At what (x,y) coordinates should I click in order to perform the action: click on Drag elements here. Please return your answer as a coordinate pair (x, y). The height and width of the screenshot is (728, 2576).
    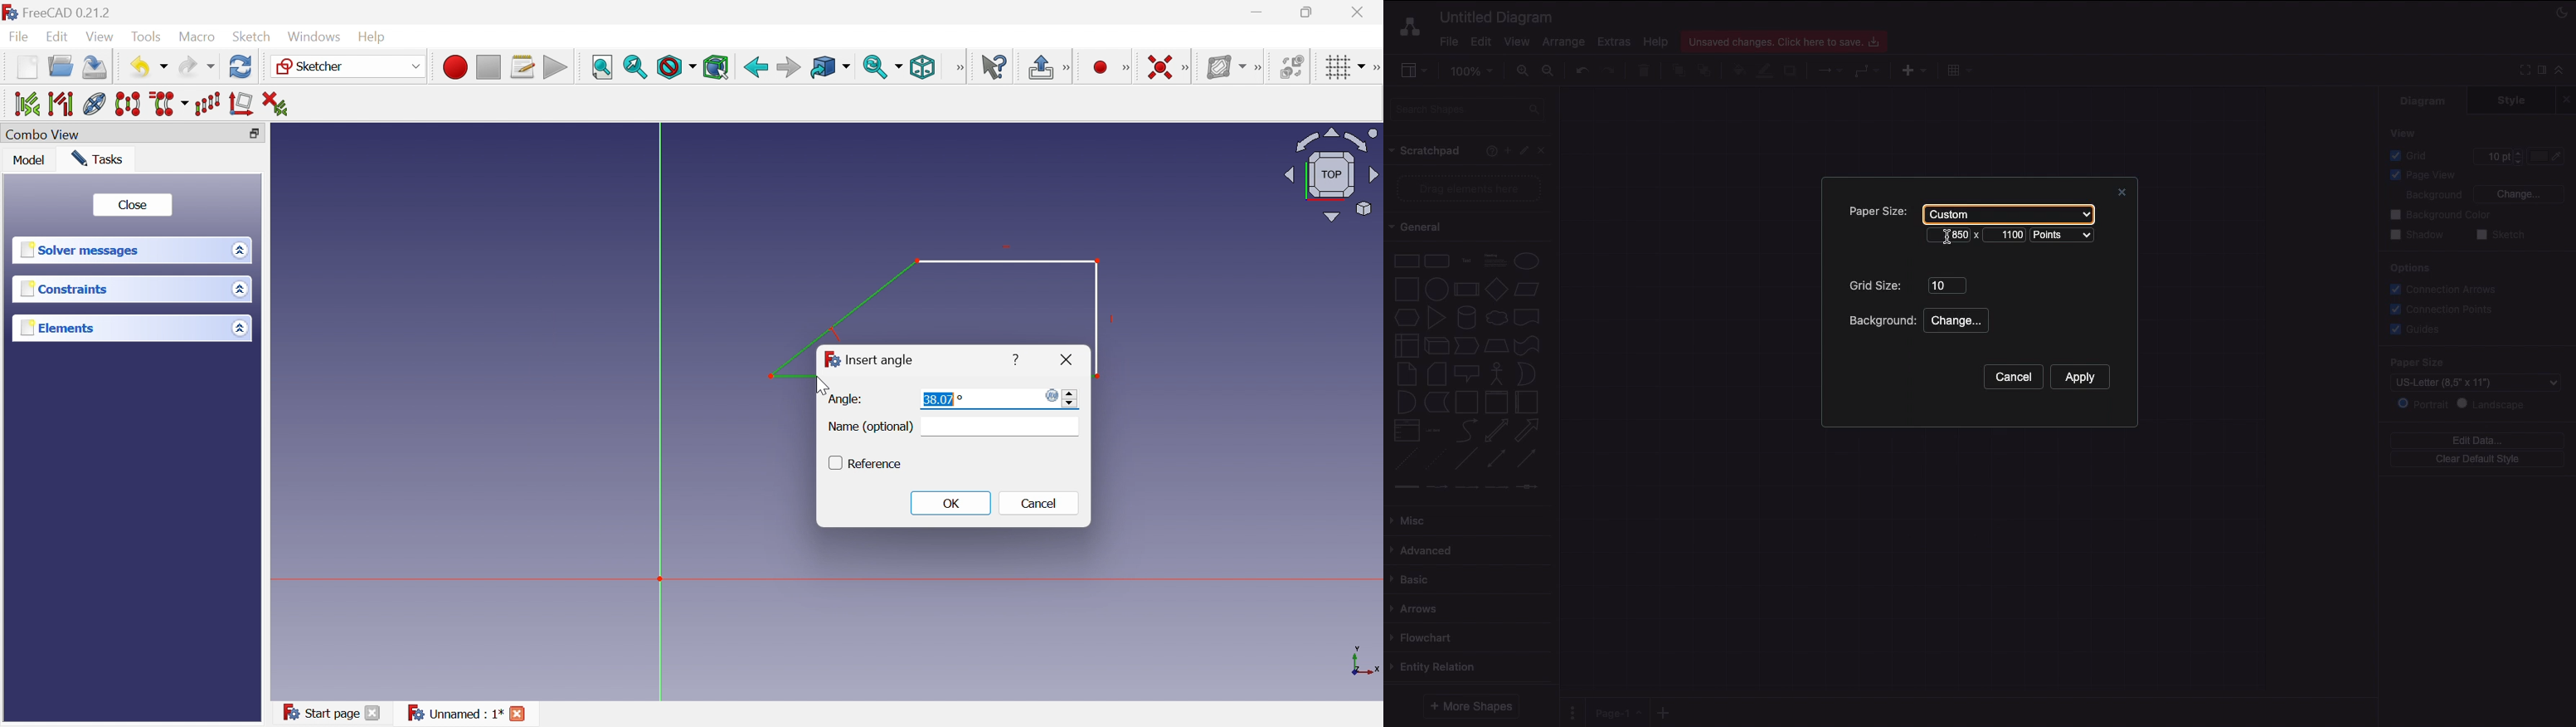
    Looking at the image, I should click on (1471, 188).